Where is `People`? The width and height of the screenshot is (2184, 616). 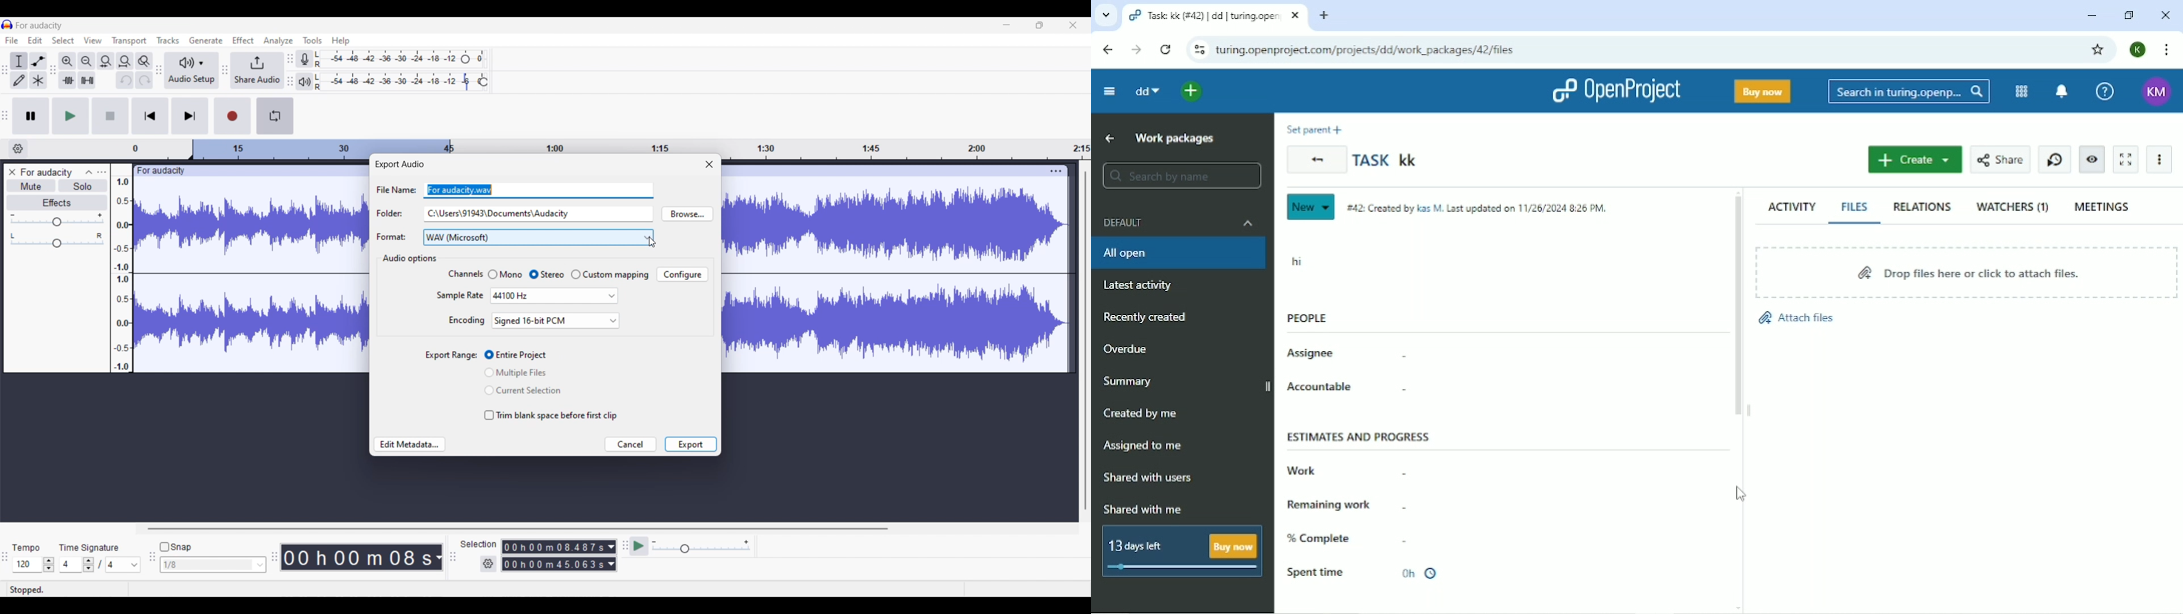
People is located at coordinates (1307, 317).